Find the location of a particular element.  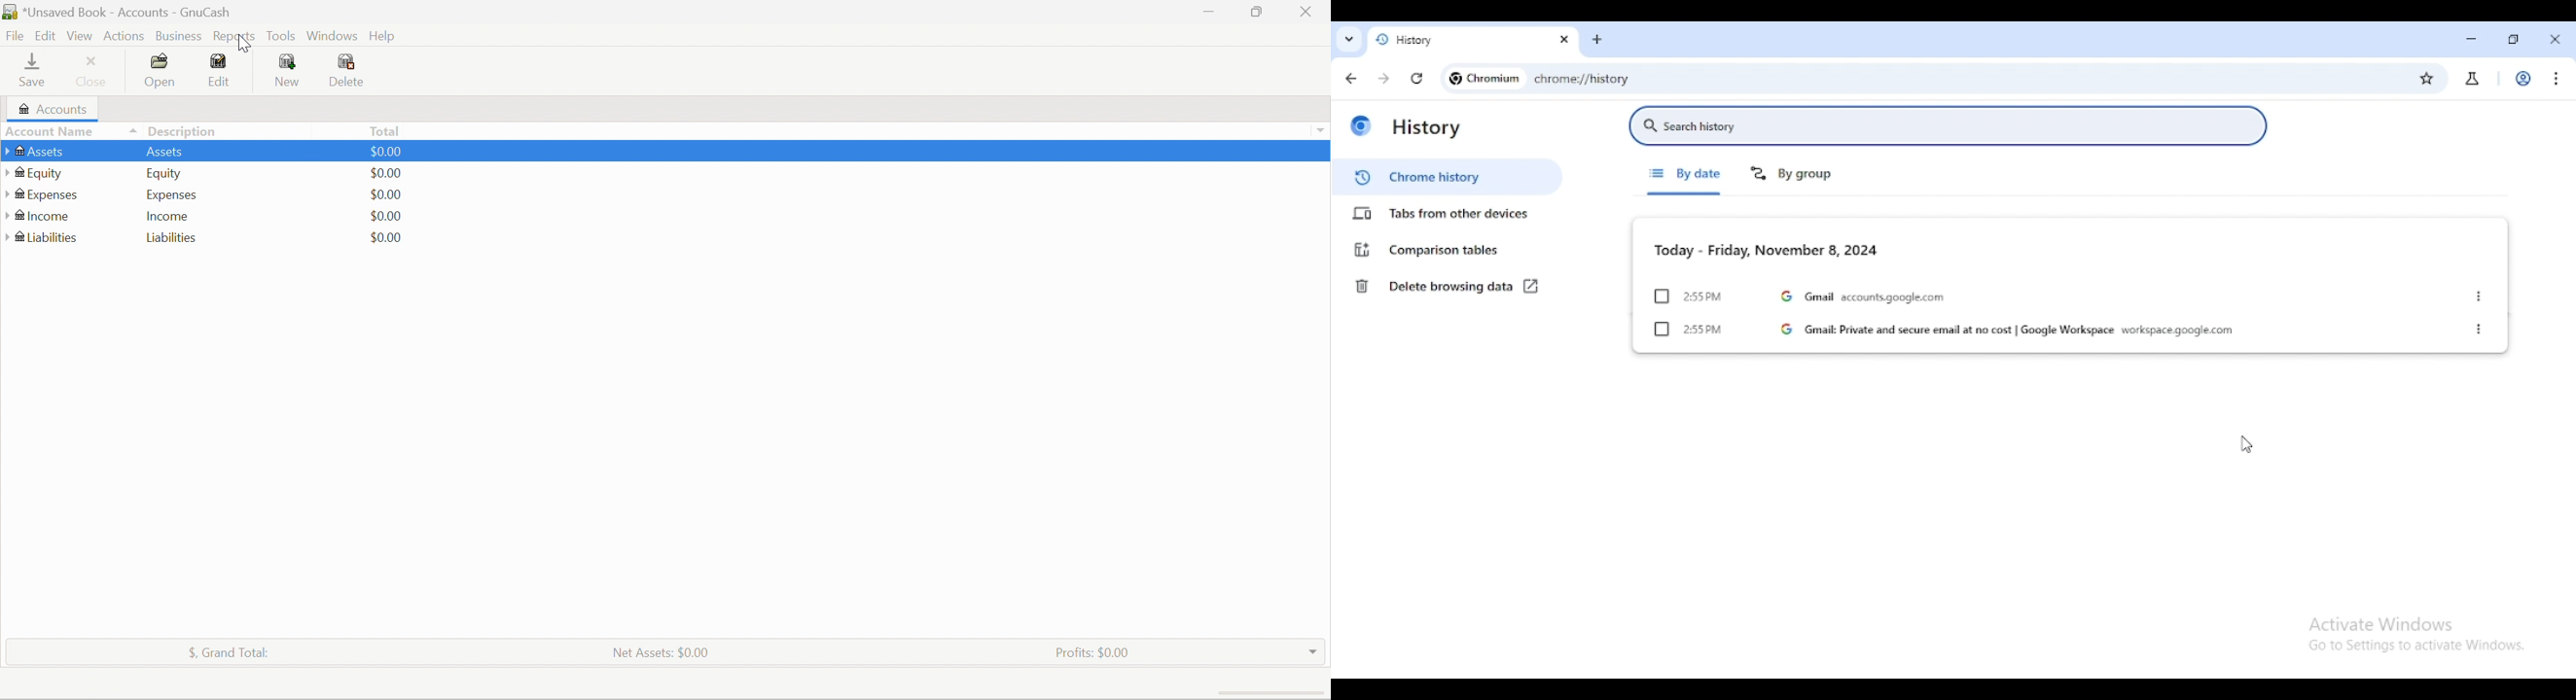

Accounts is located at coordinates (52, 109).